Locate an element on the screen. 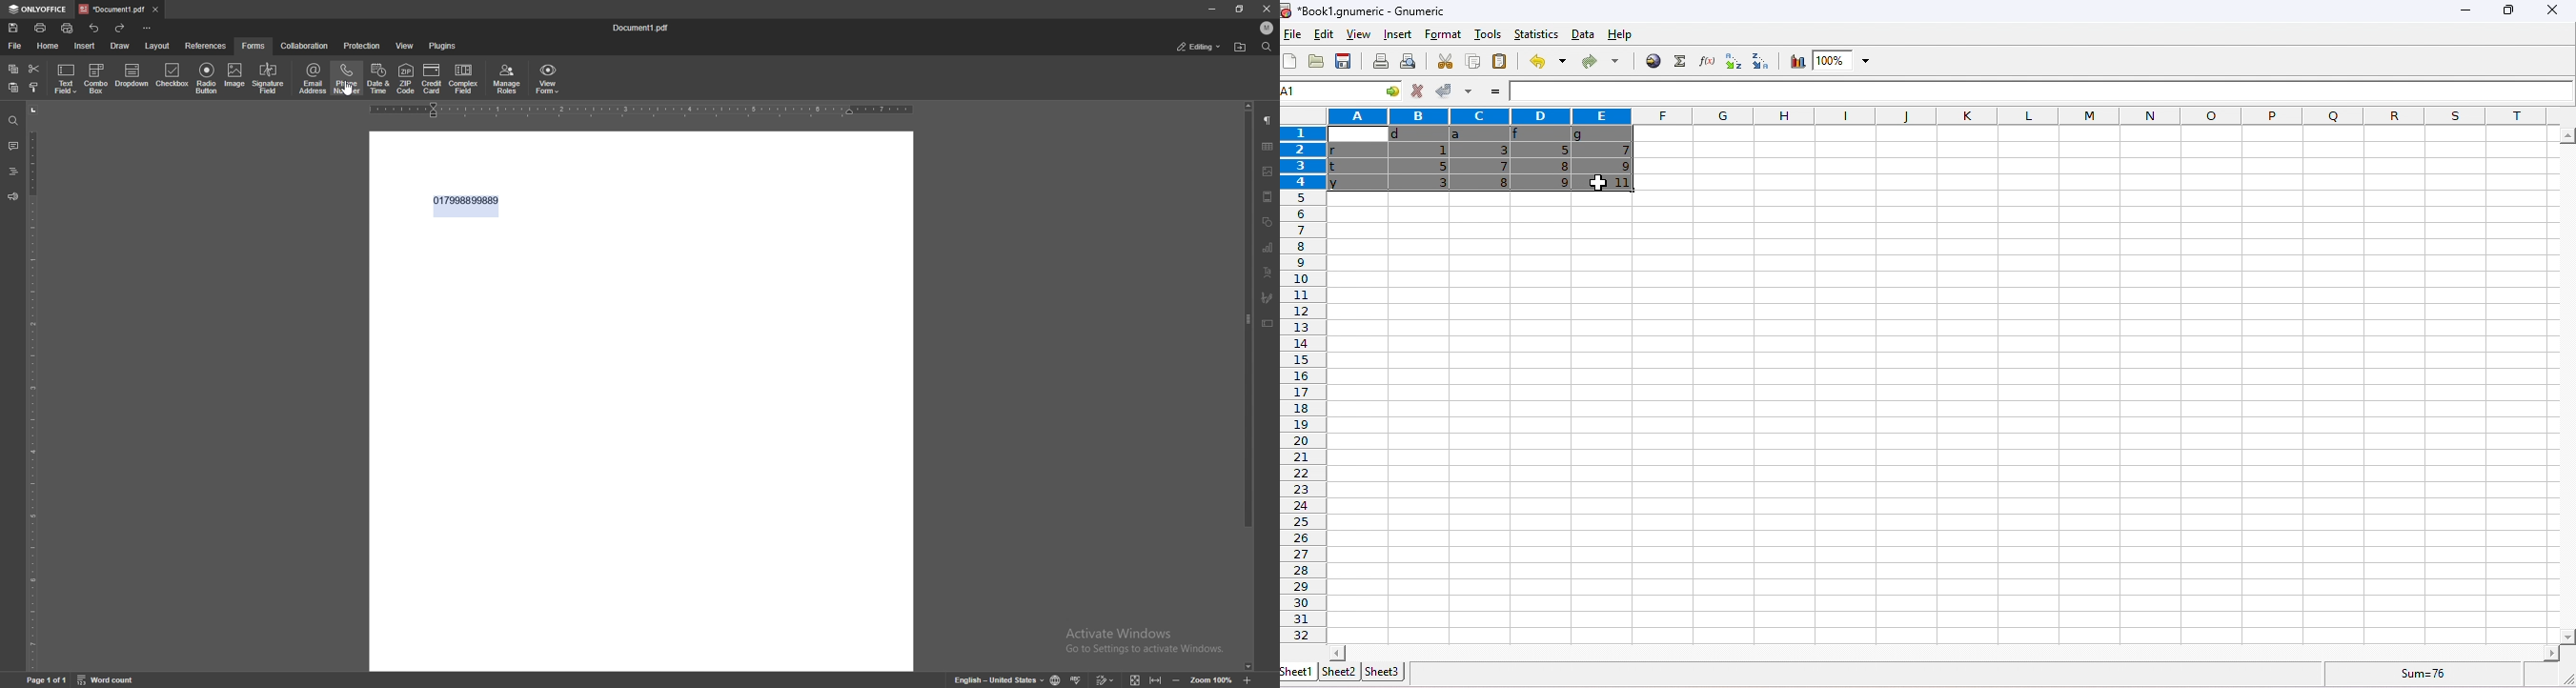  paste is located at coordinates (13, 87).